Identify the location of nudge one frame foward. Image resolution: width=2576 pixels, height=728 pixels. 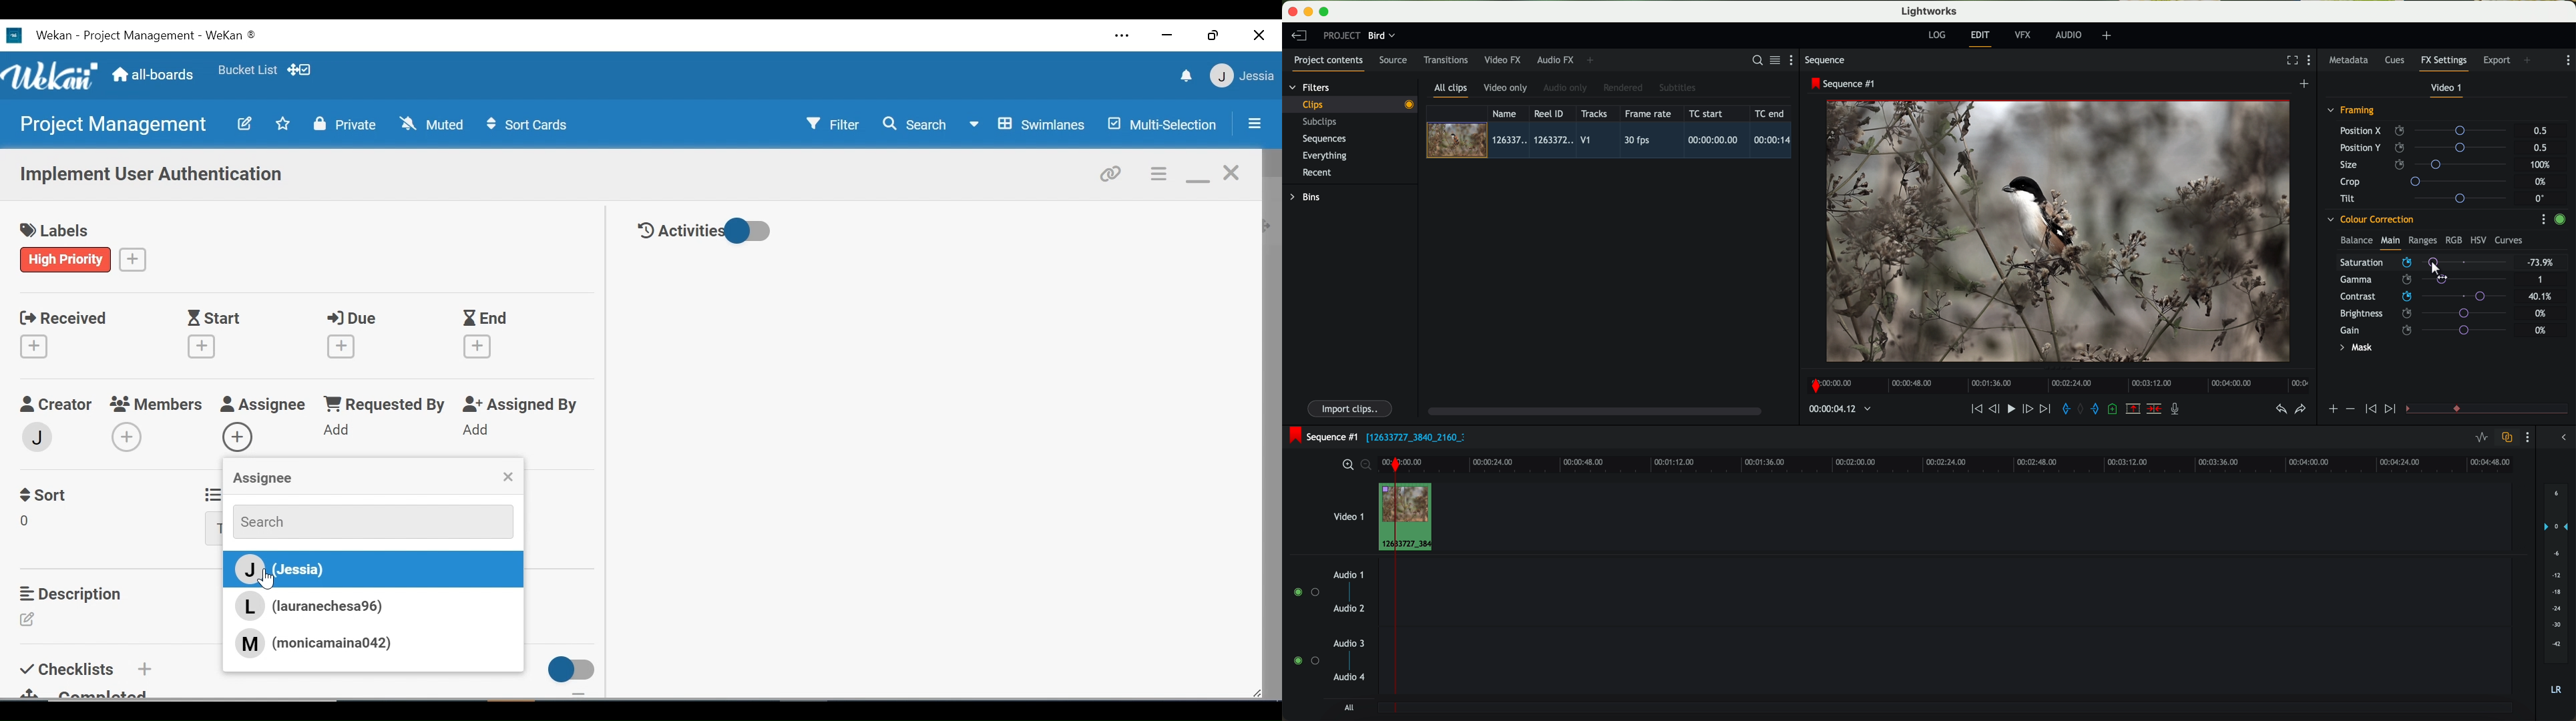
(2029, 409).